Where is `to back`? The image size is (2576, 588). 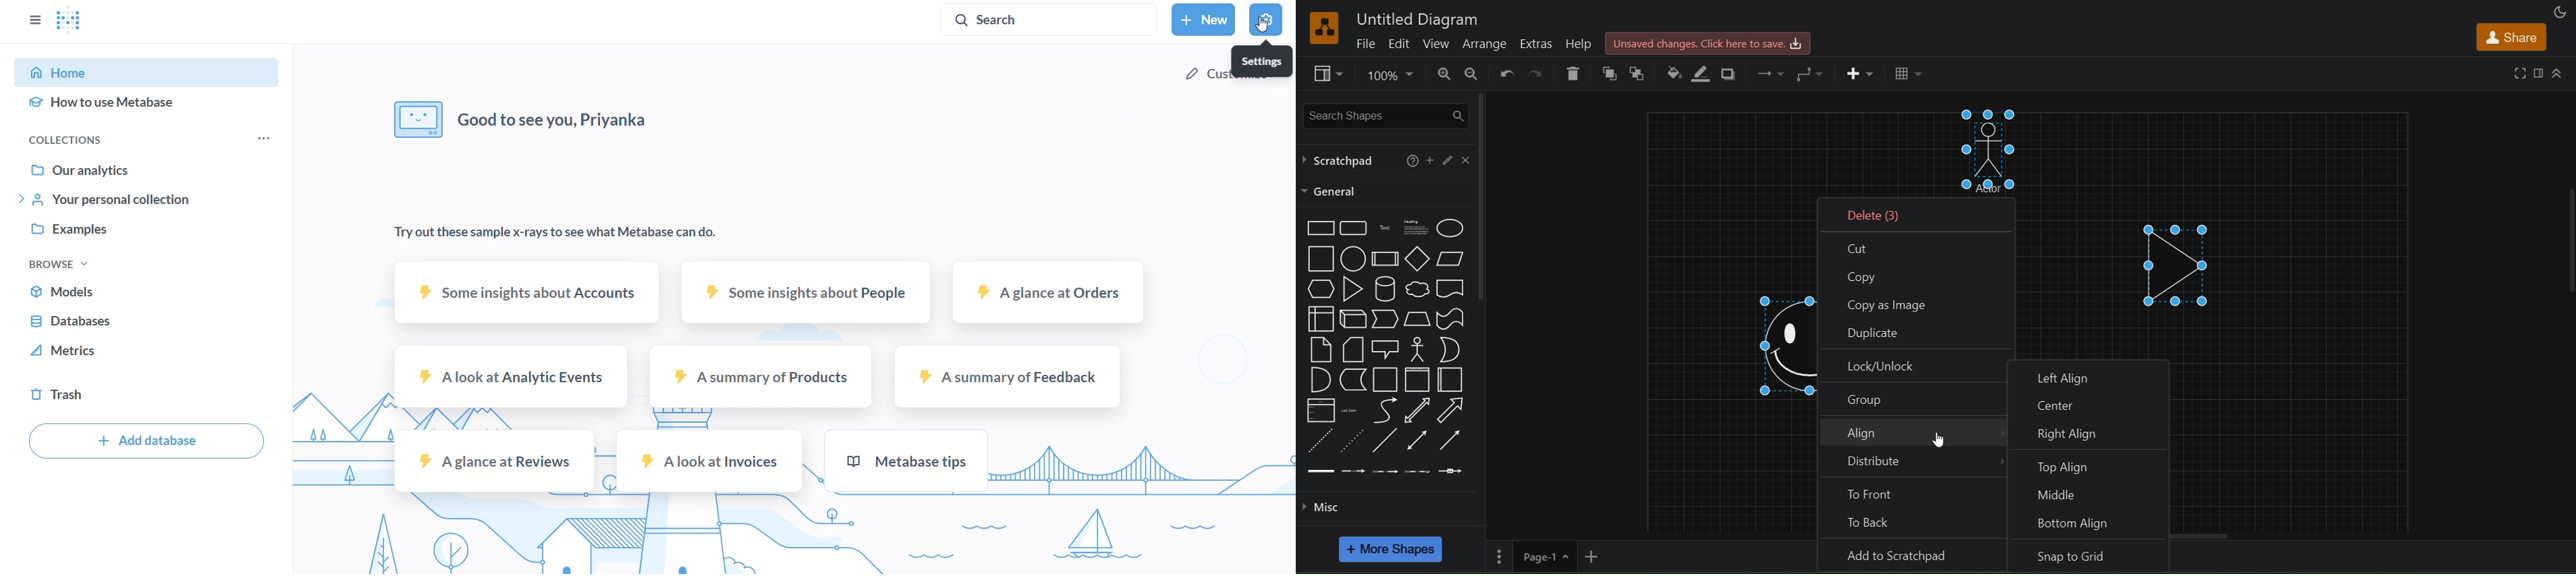
to back is located at coordinates (1915, 524).